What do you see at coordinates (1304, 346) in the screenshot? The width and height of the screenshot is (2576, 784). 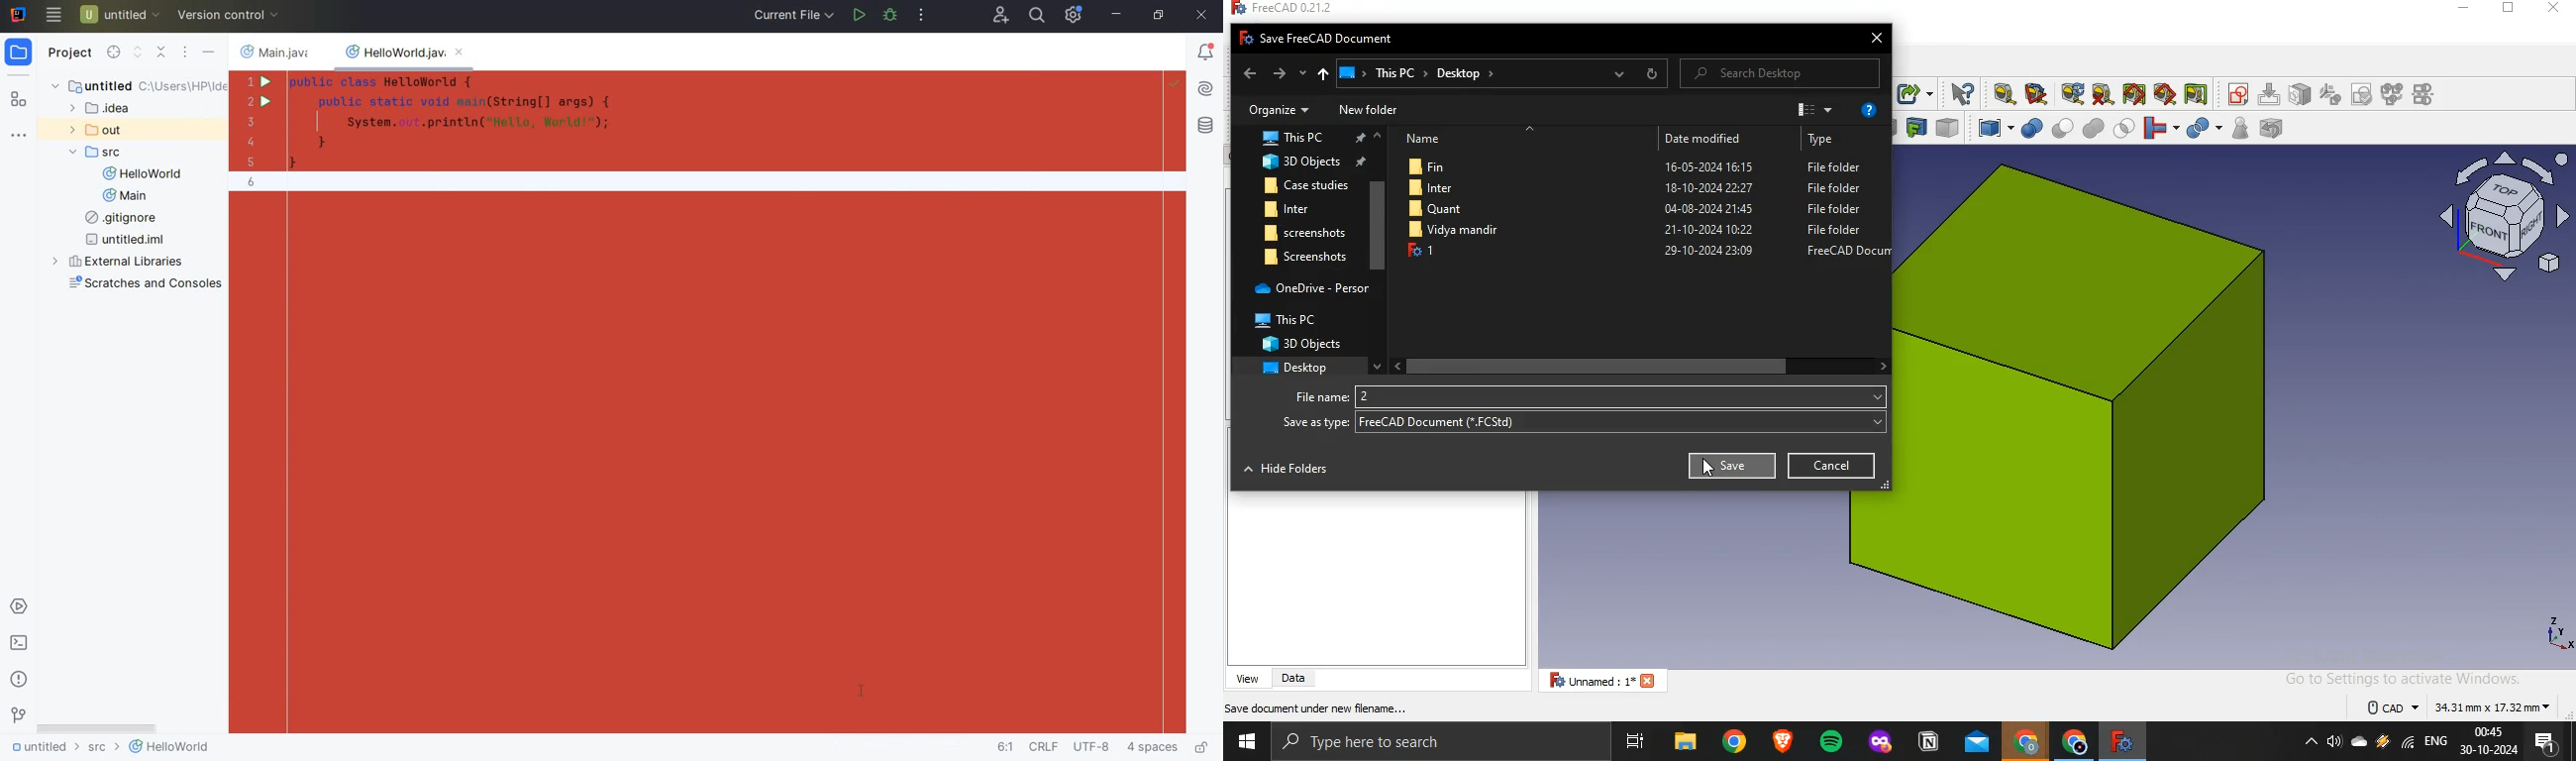 I see `3d objects` at bounding box center [1304, 346].